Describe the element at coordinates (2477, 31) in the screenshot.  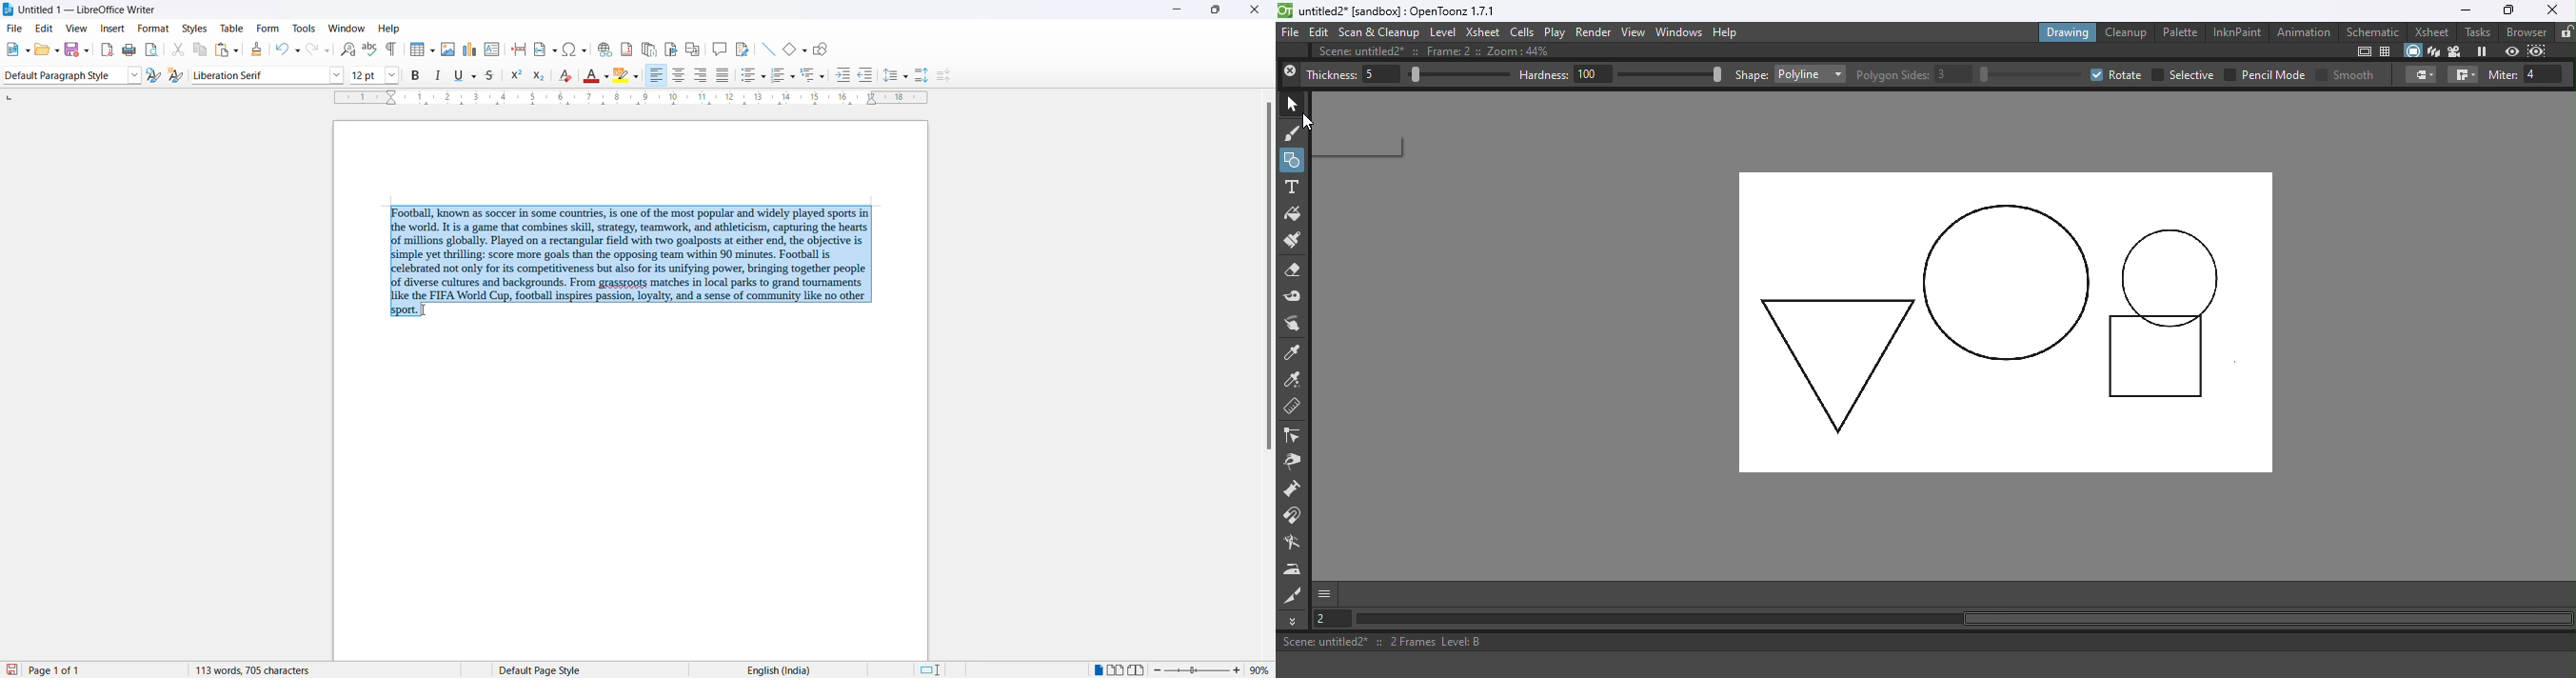
I see `Tasks` at that location.